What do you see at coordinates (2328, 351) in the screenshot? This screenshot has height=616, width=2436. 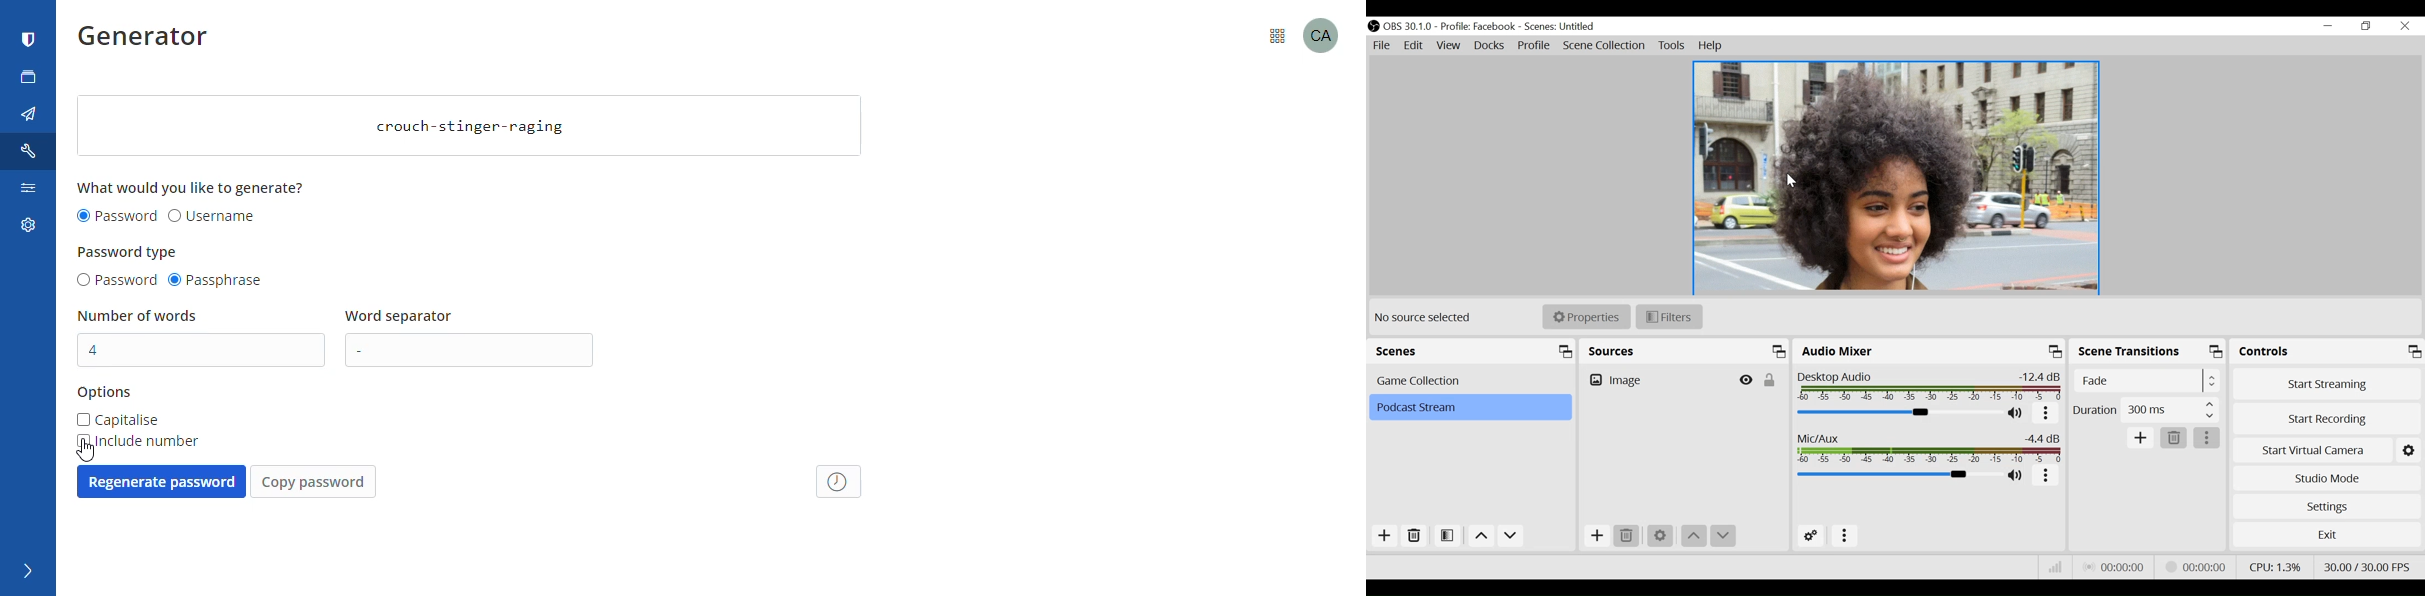 I see `Controls` at bounding box center [2328, 351].